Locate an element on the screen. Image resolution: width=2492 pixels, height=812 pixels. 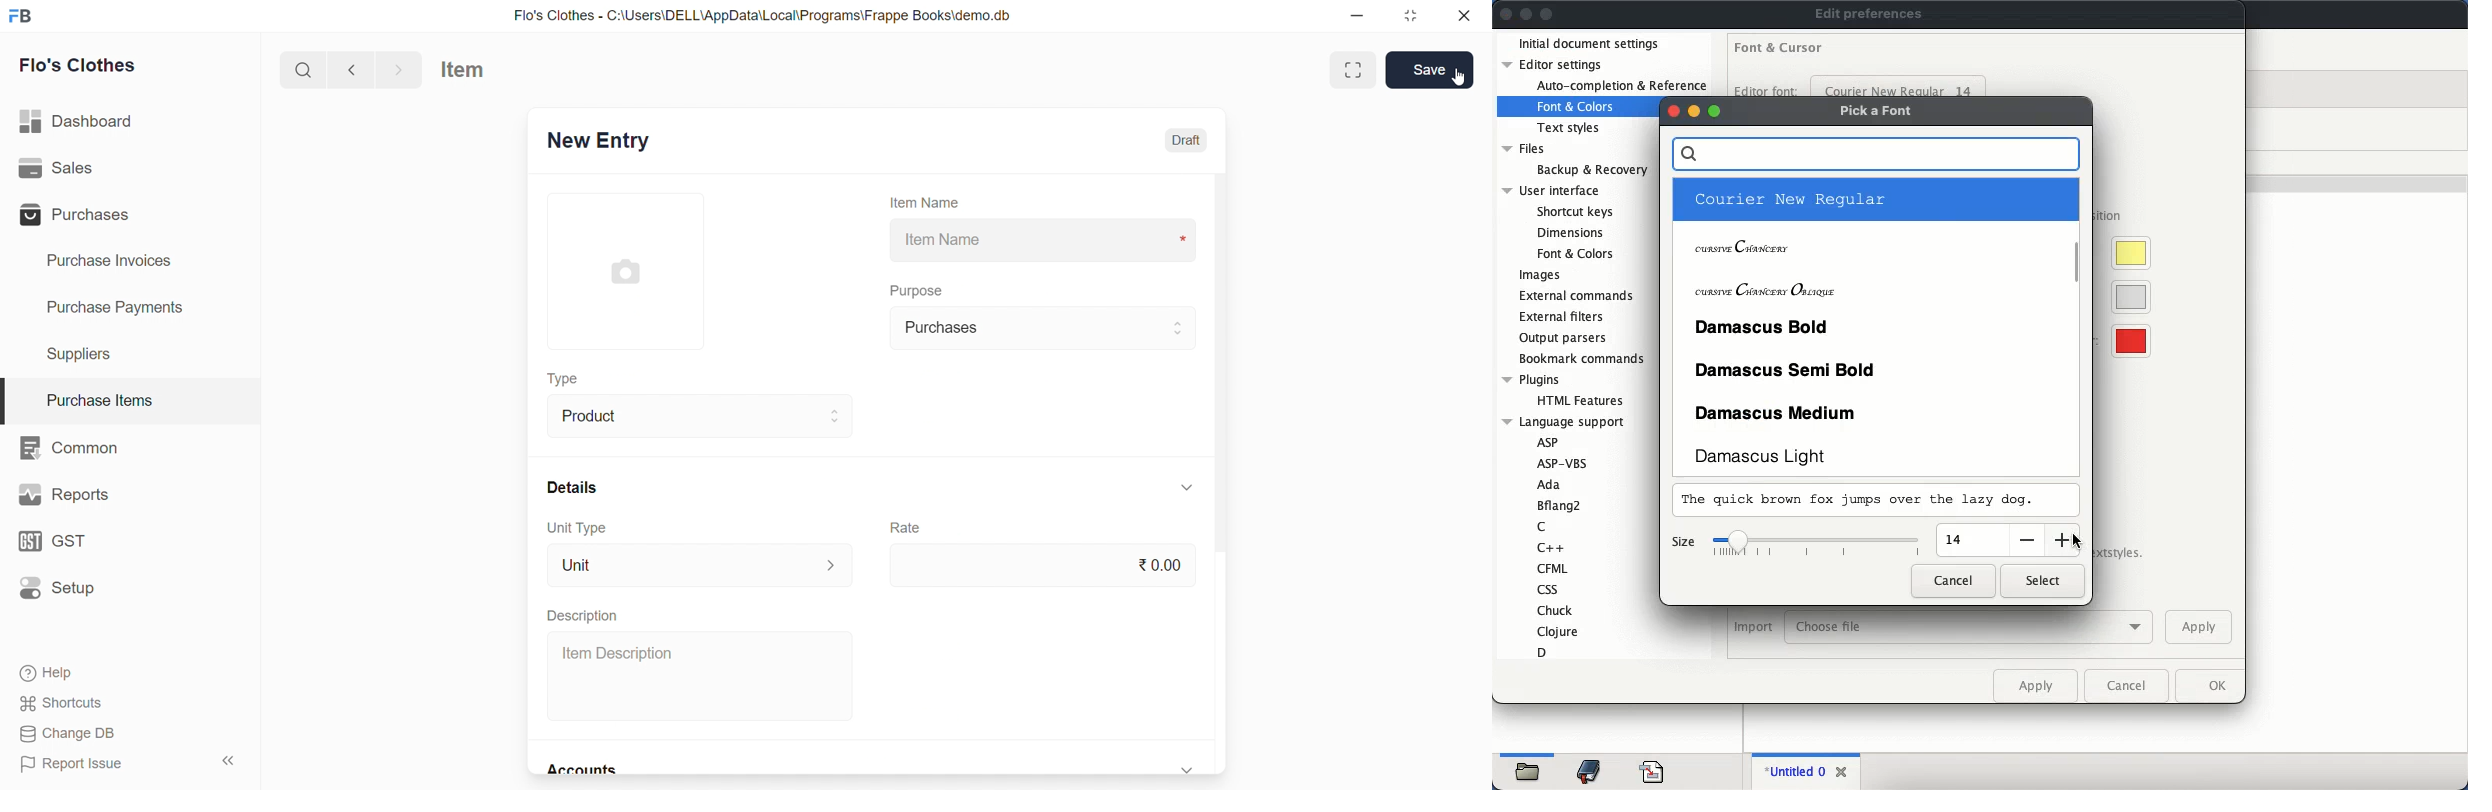
Draft is located at coordinates (1189, 140).